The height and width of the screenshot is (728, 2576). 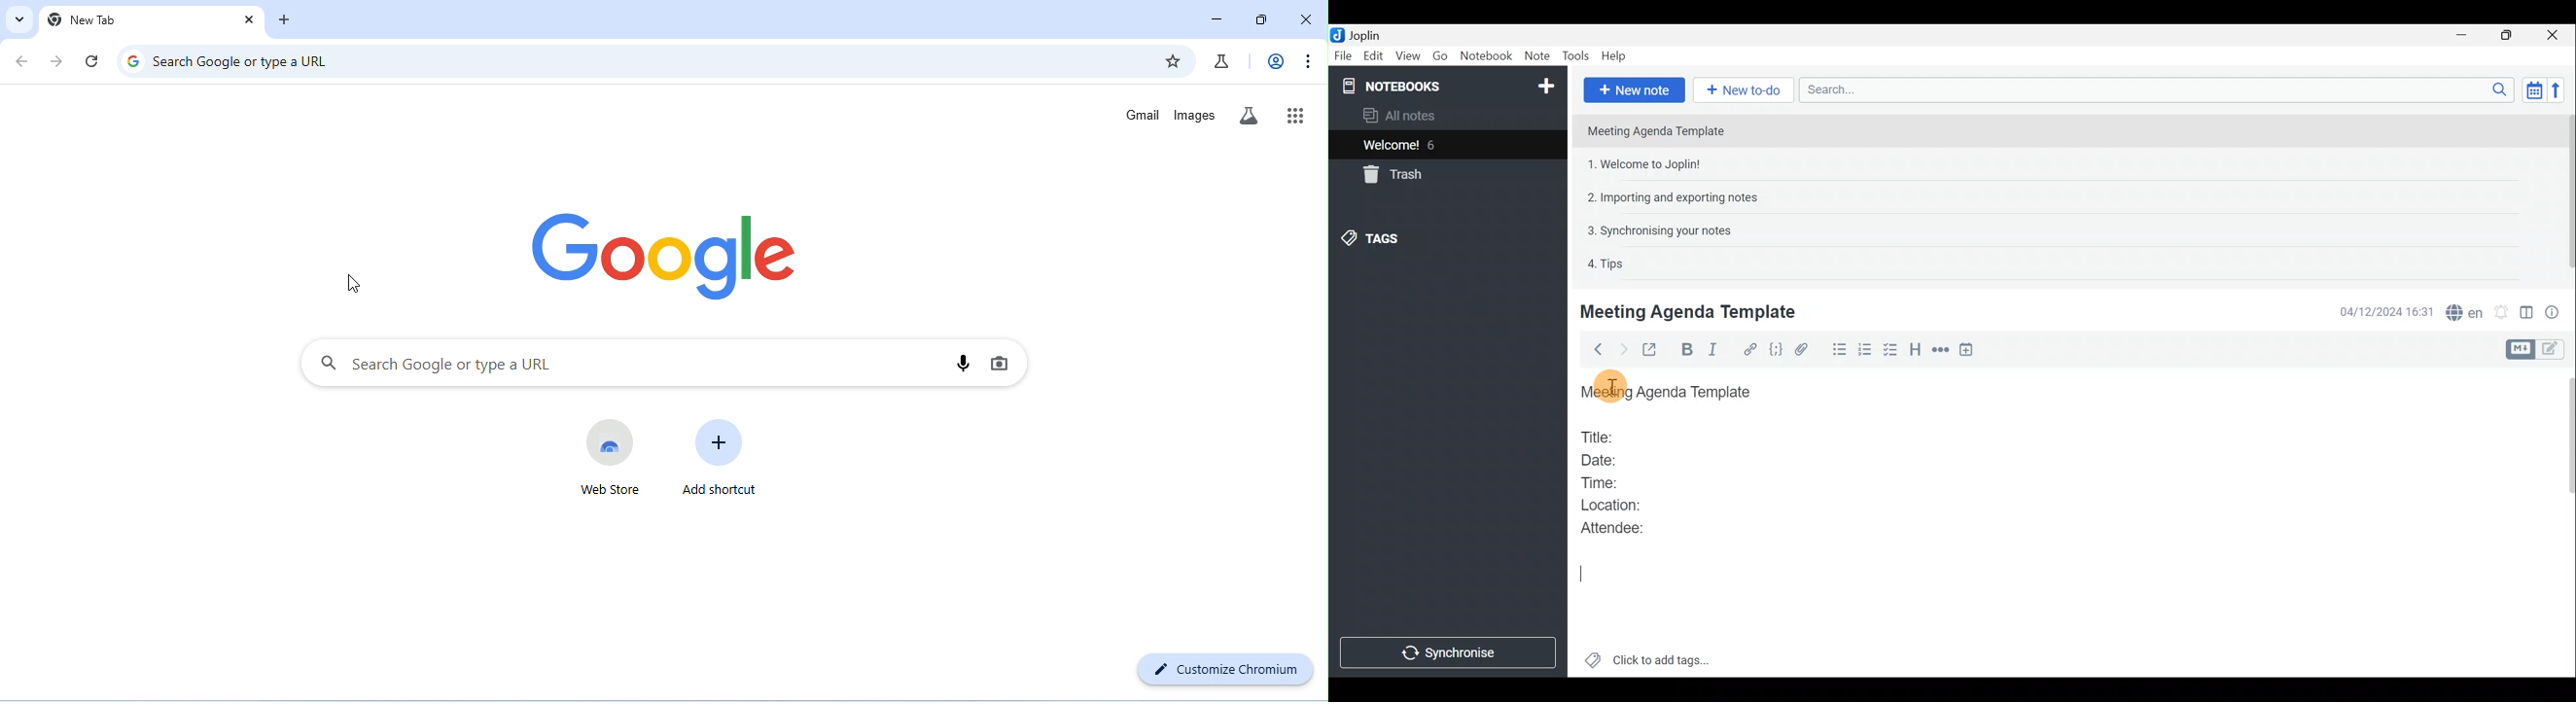 What do you see at coordinates (1685, 350) in the screenshot?
I see `Bold` at bounding box center [1685, 350].